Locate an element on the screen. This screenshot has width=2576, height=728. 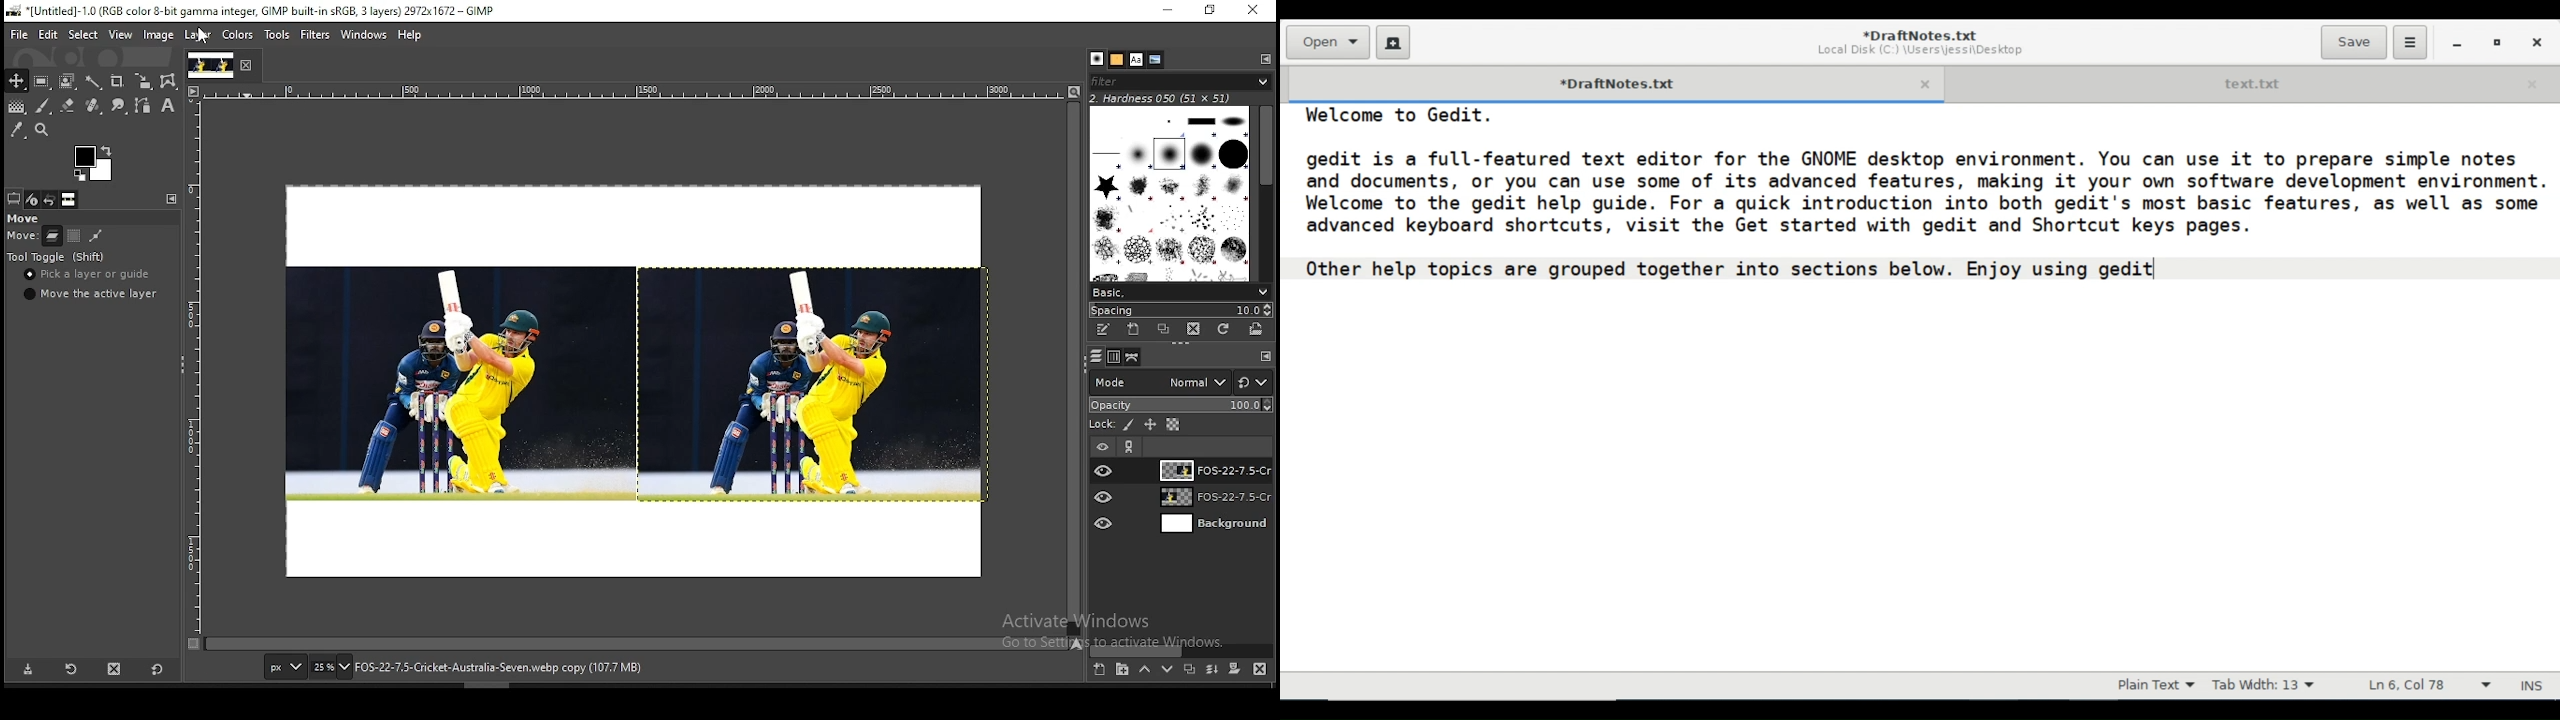
layer visibility on/off is located at coordinates (1105, 521).